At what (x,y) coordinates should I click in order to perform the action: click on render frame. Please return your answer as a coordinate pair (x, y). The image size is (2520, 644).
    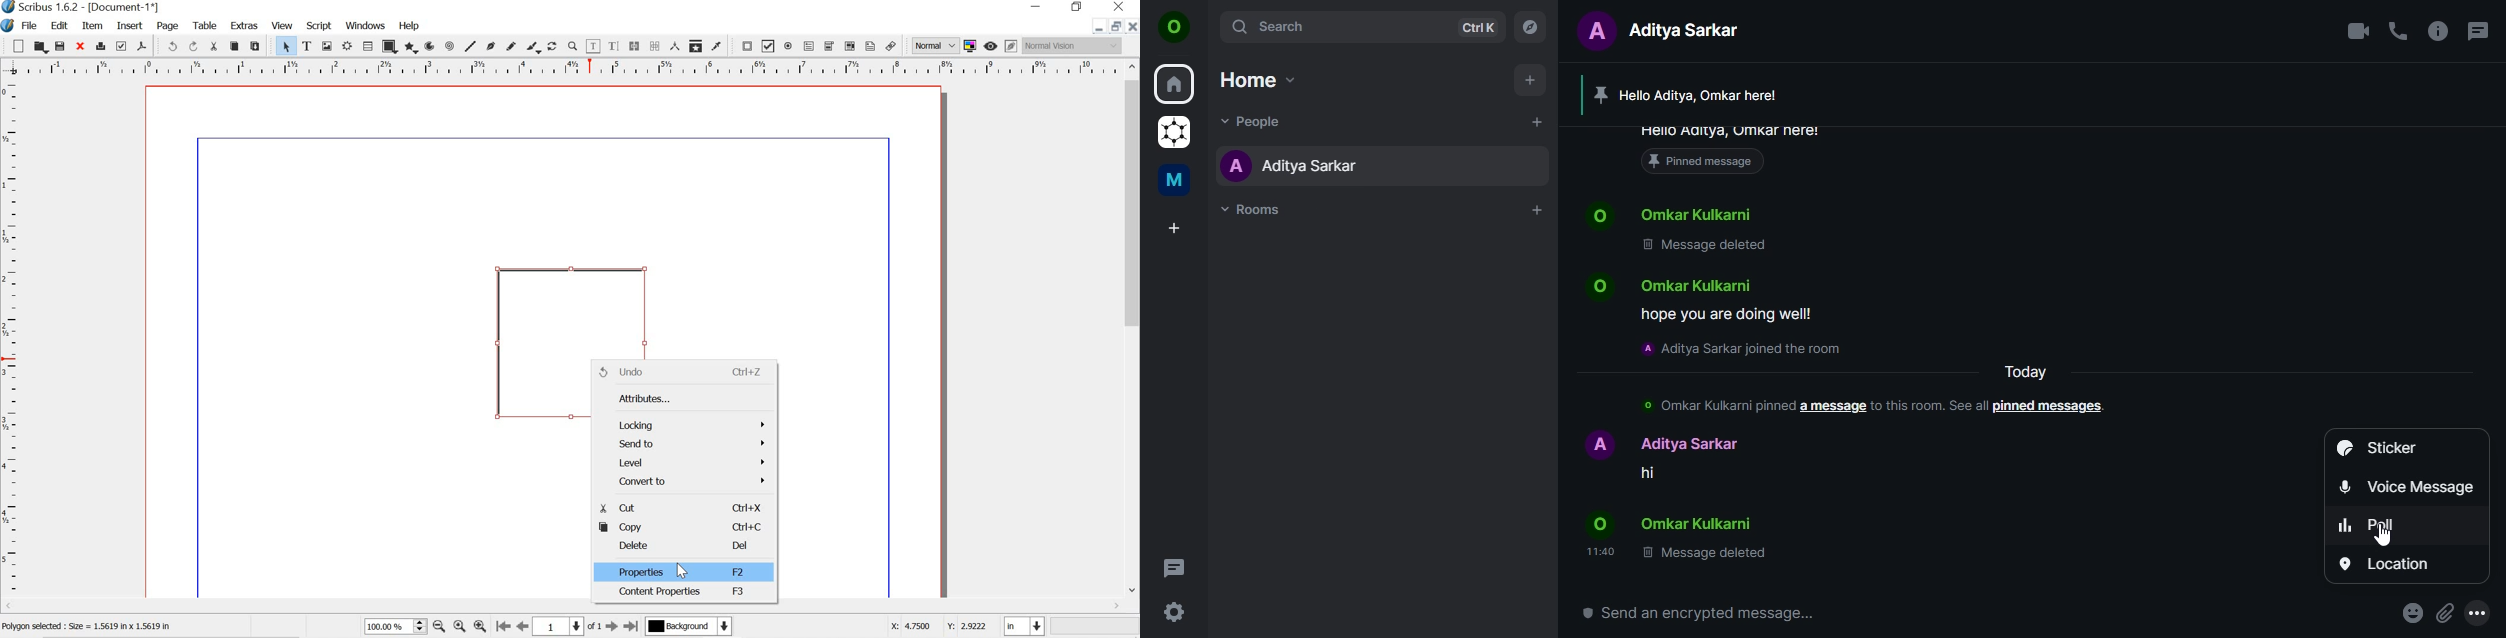
    Looking at the image, I should click on (348, 46).